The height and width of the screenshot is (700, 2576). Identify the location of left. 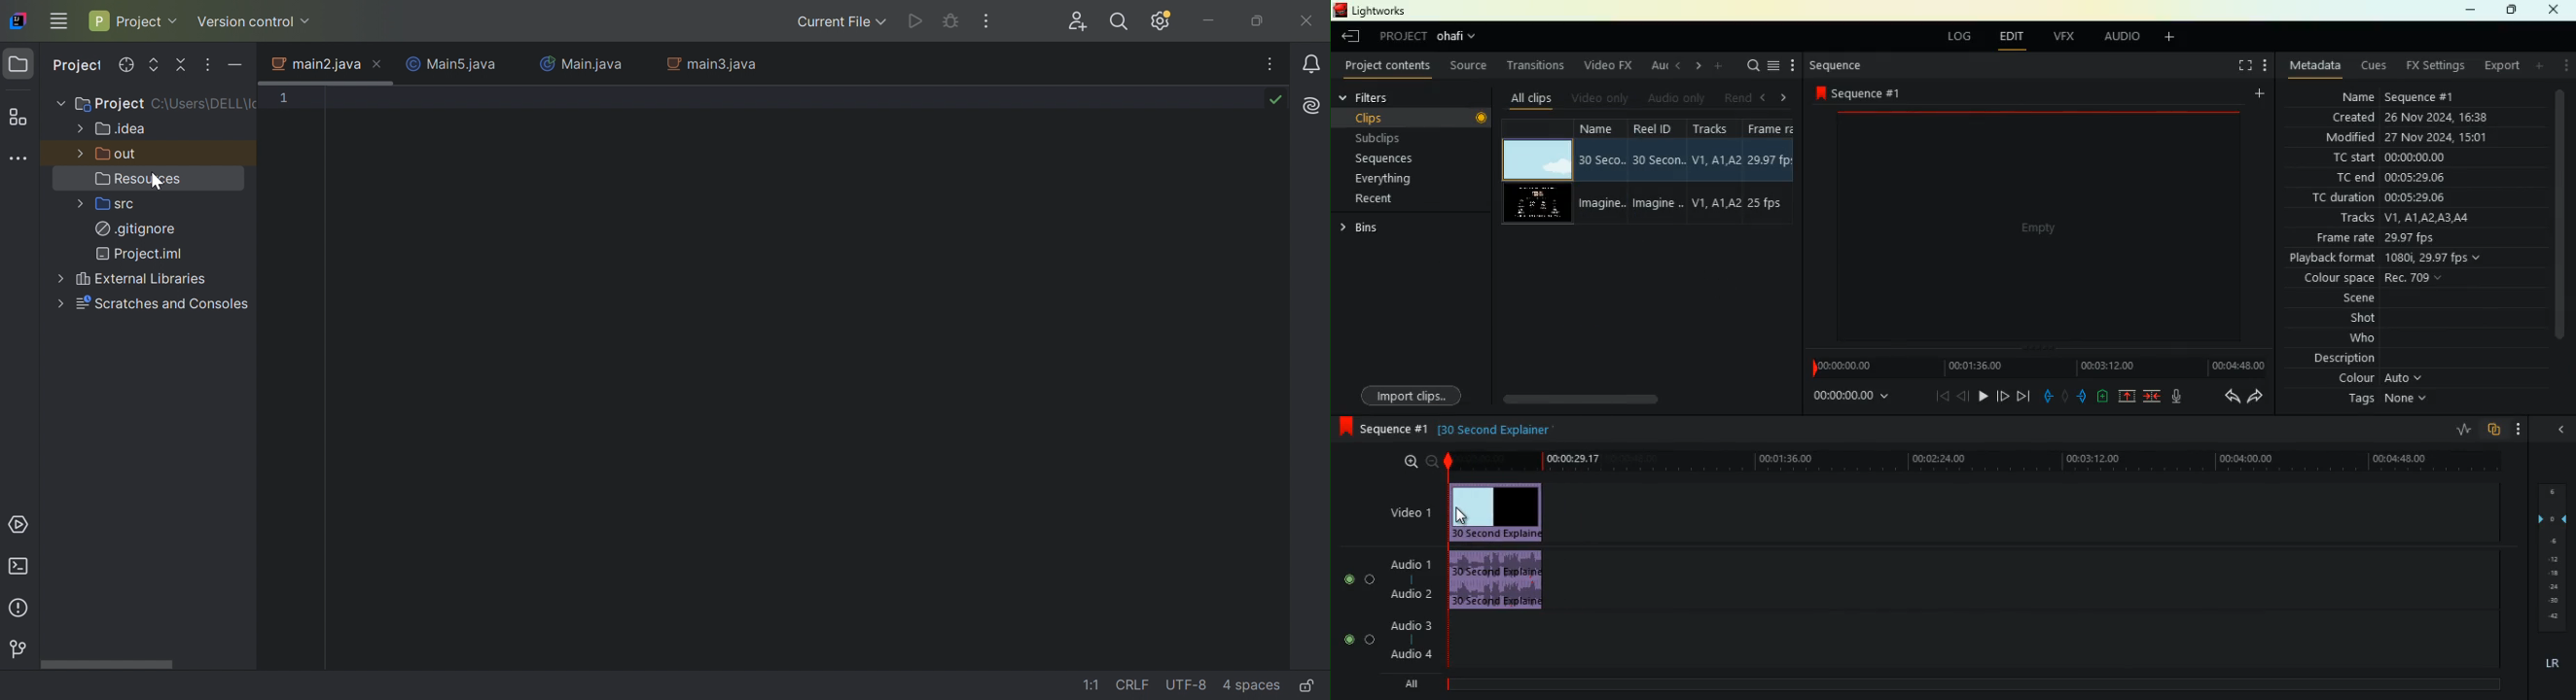
(1677, 66).